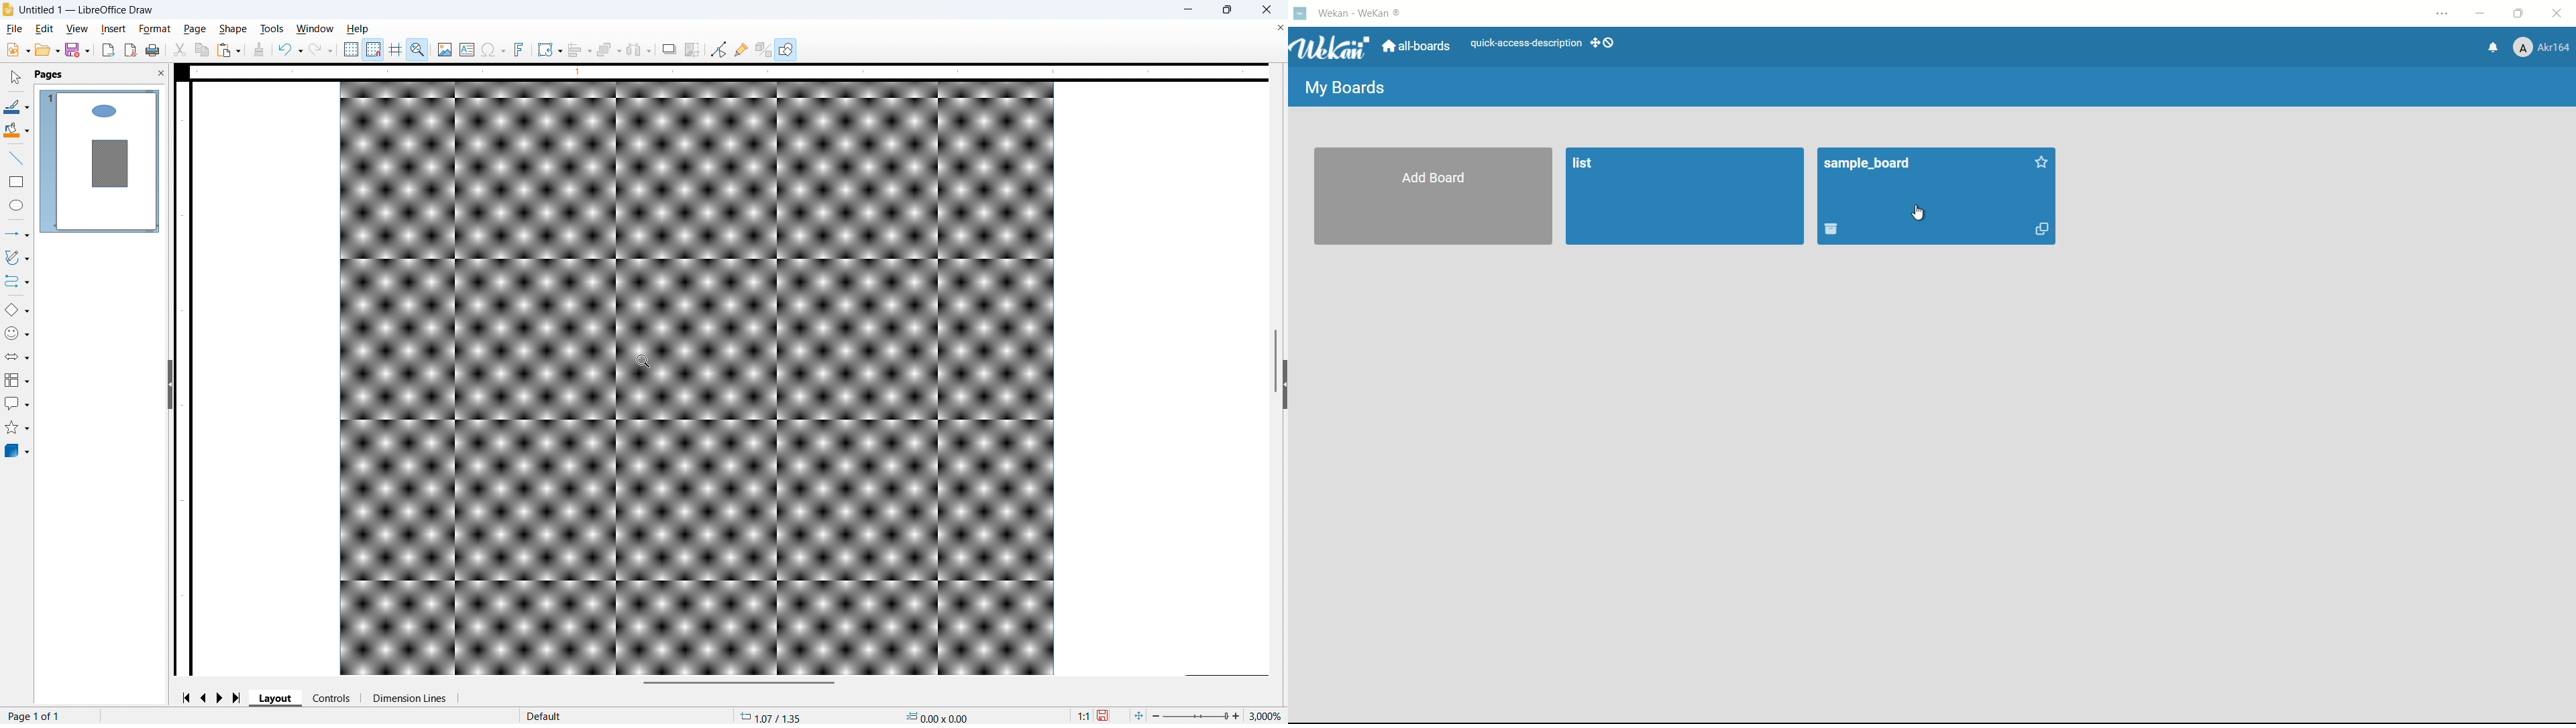  Describe the element at coordinates (2491, 48) in the screenshot. I see `notifications` at that location.